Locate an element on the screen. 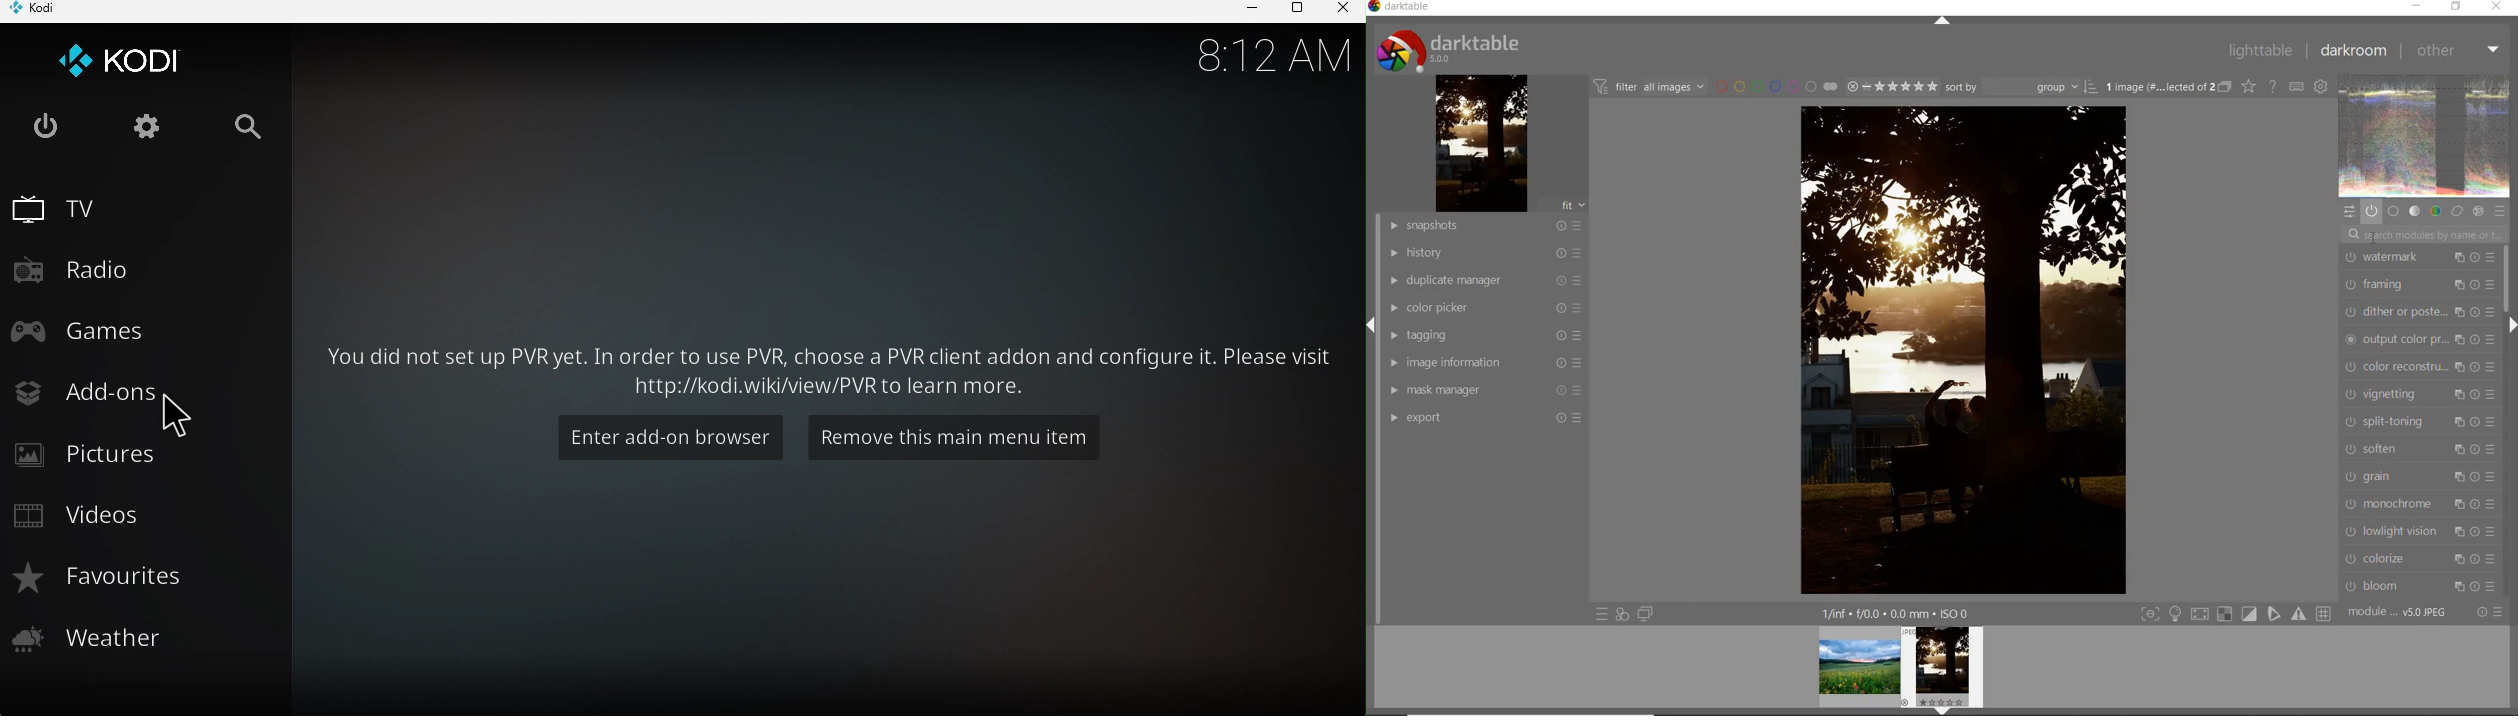  filter all images is located at coordinates (1651, 87).